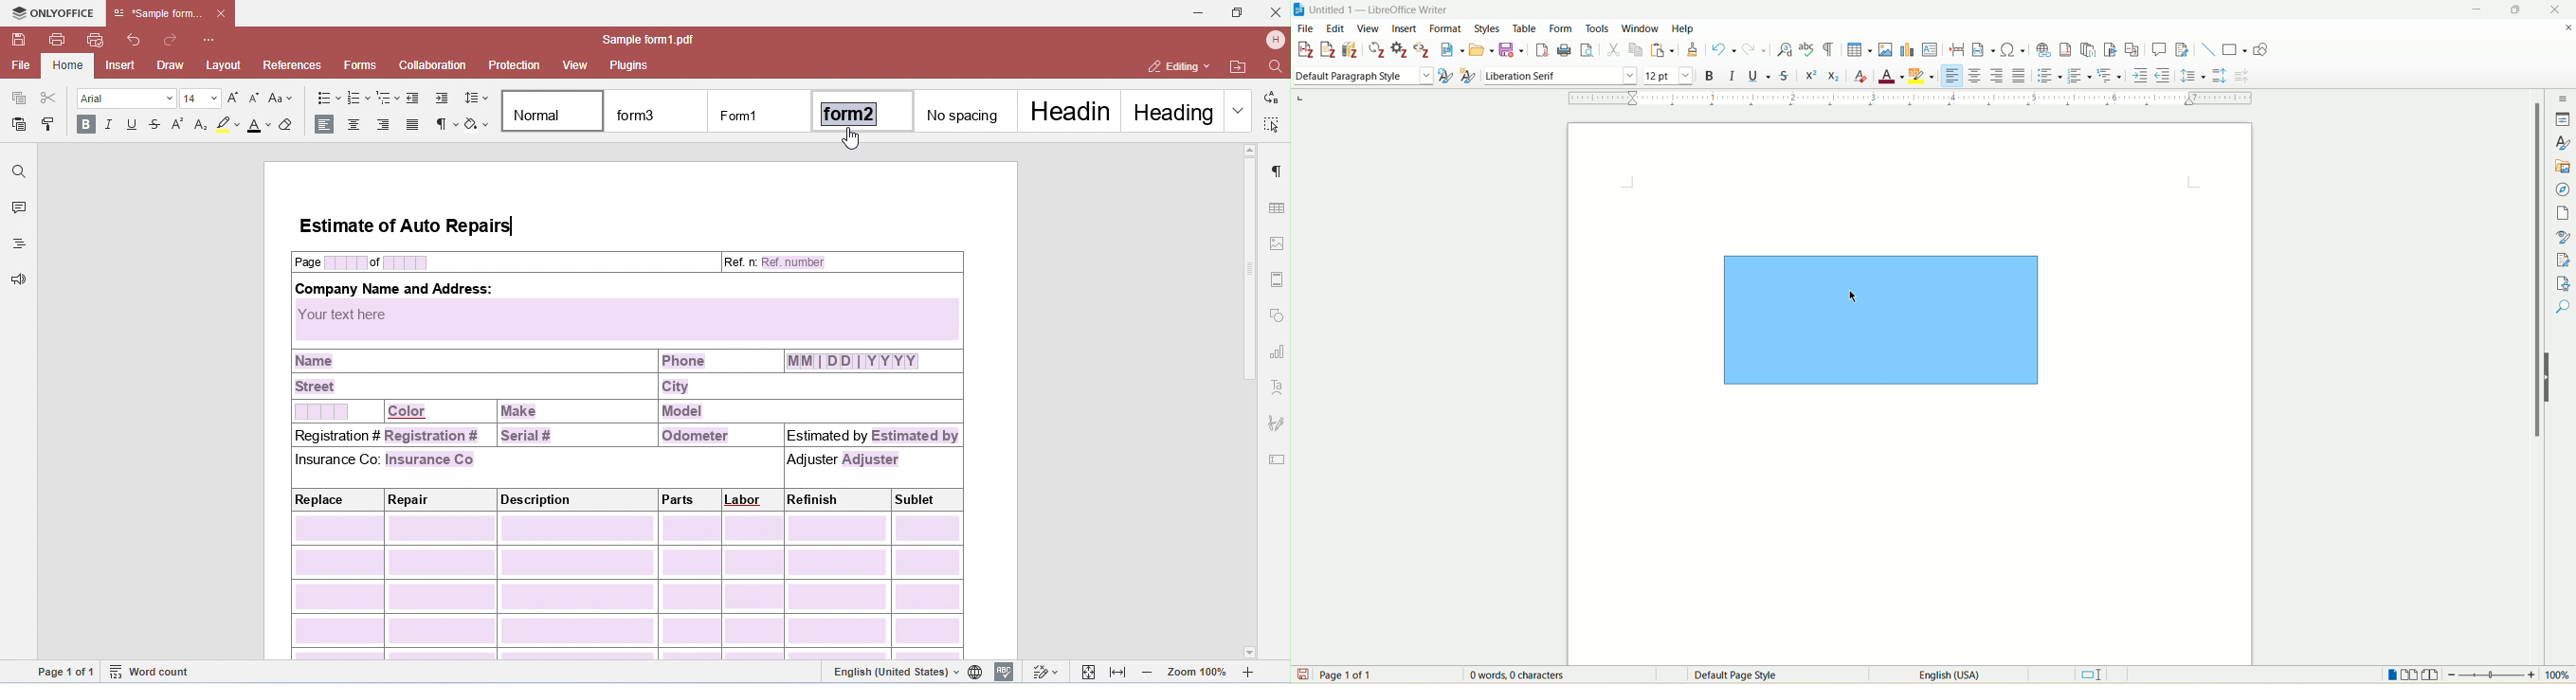 The width and height of the screenshot is (2576, 700). I want to click on minimize, so click(2478, 10).